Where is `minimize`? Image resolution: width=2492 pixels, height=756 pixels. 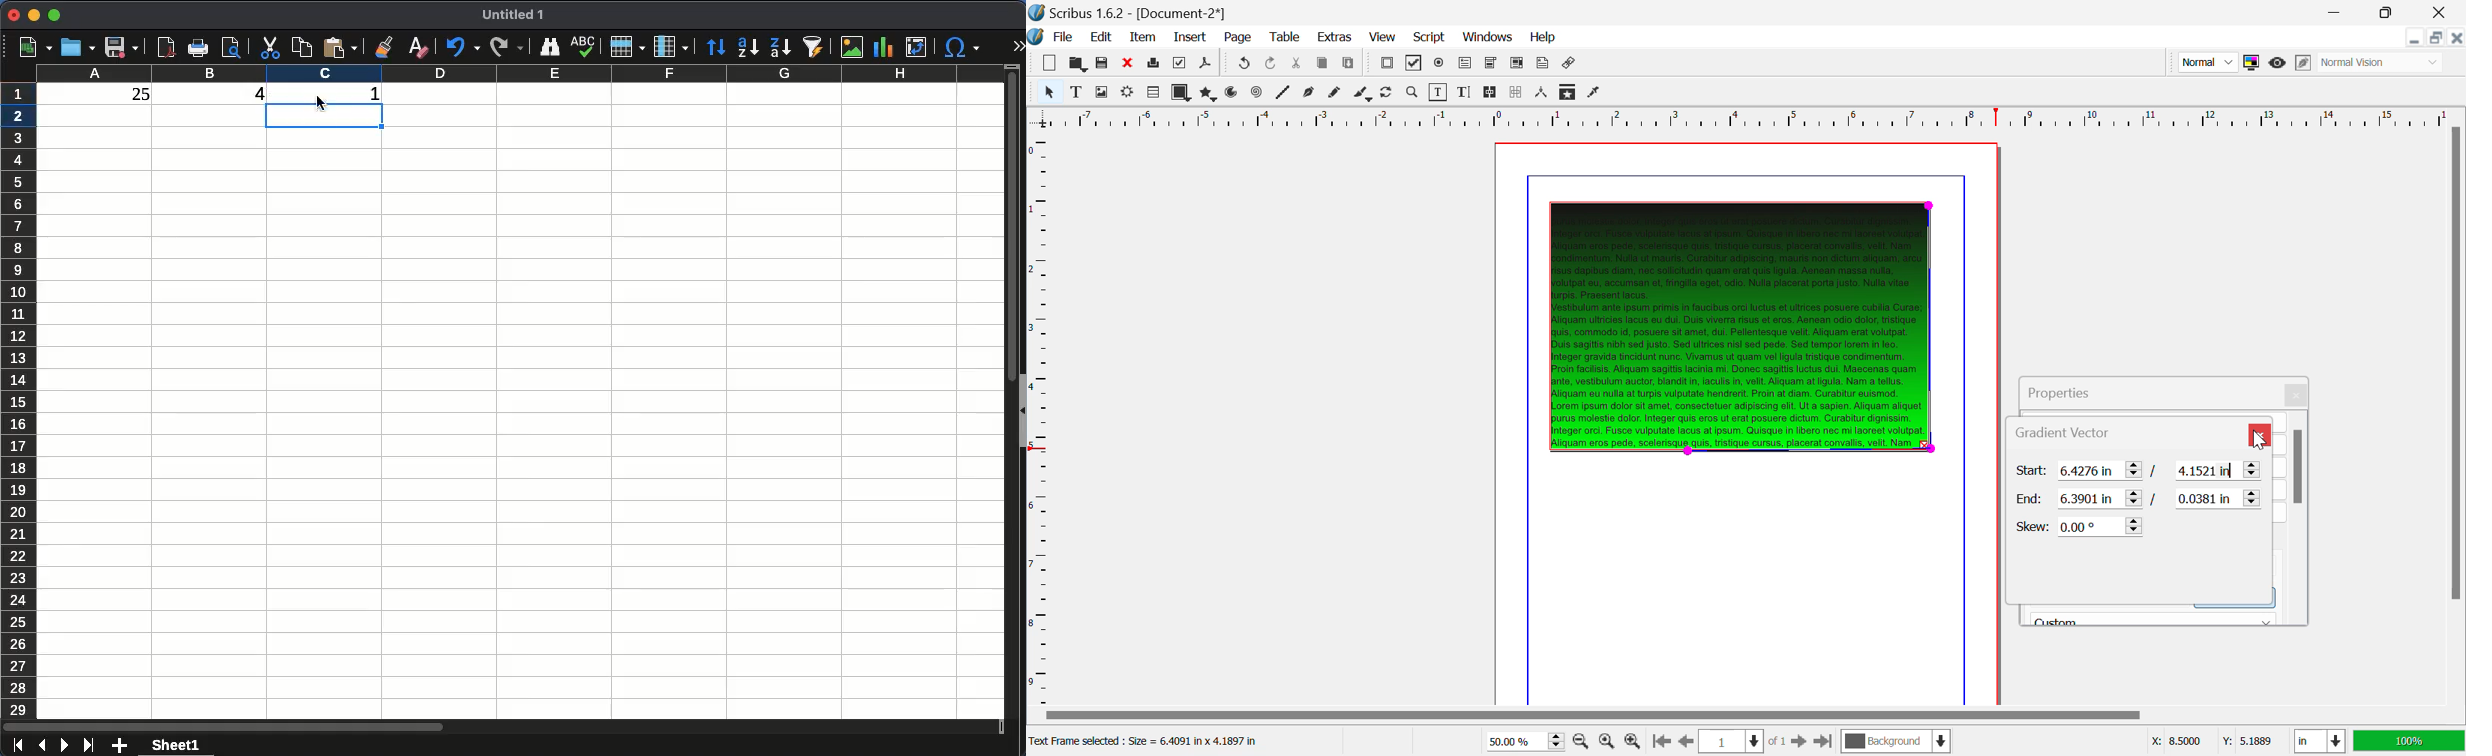
minimize is located at coordinates (34, 16).